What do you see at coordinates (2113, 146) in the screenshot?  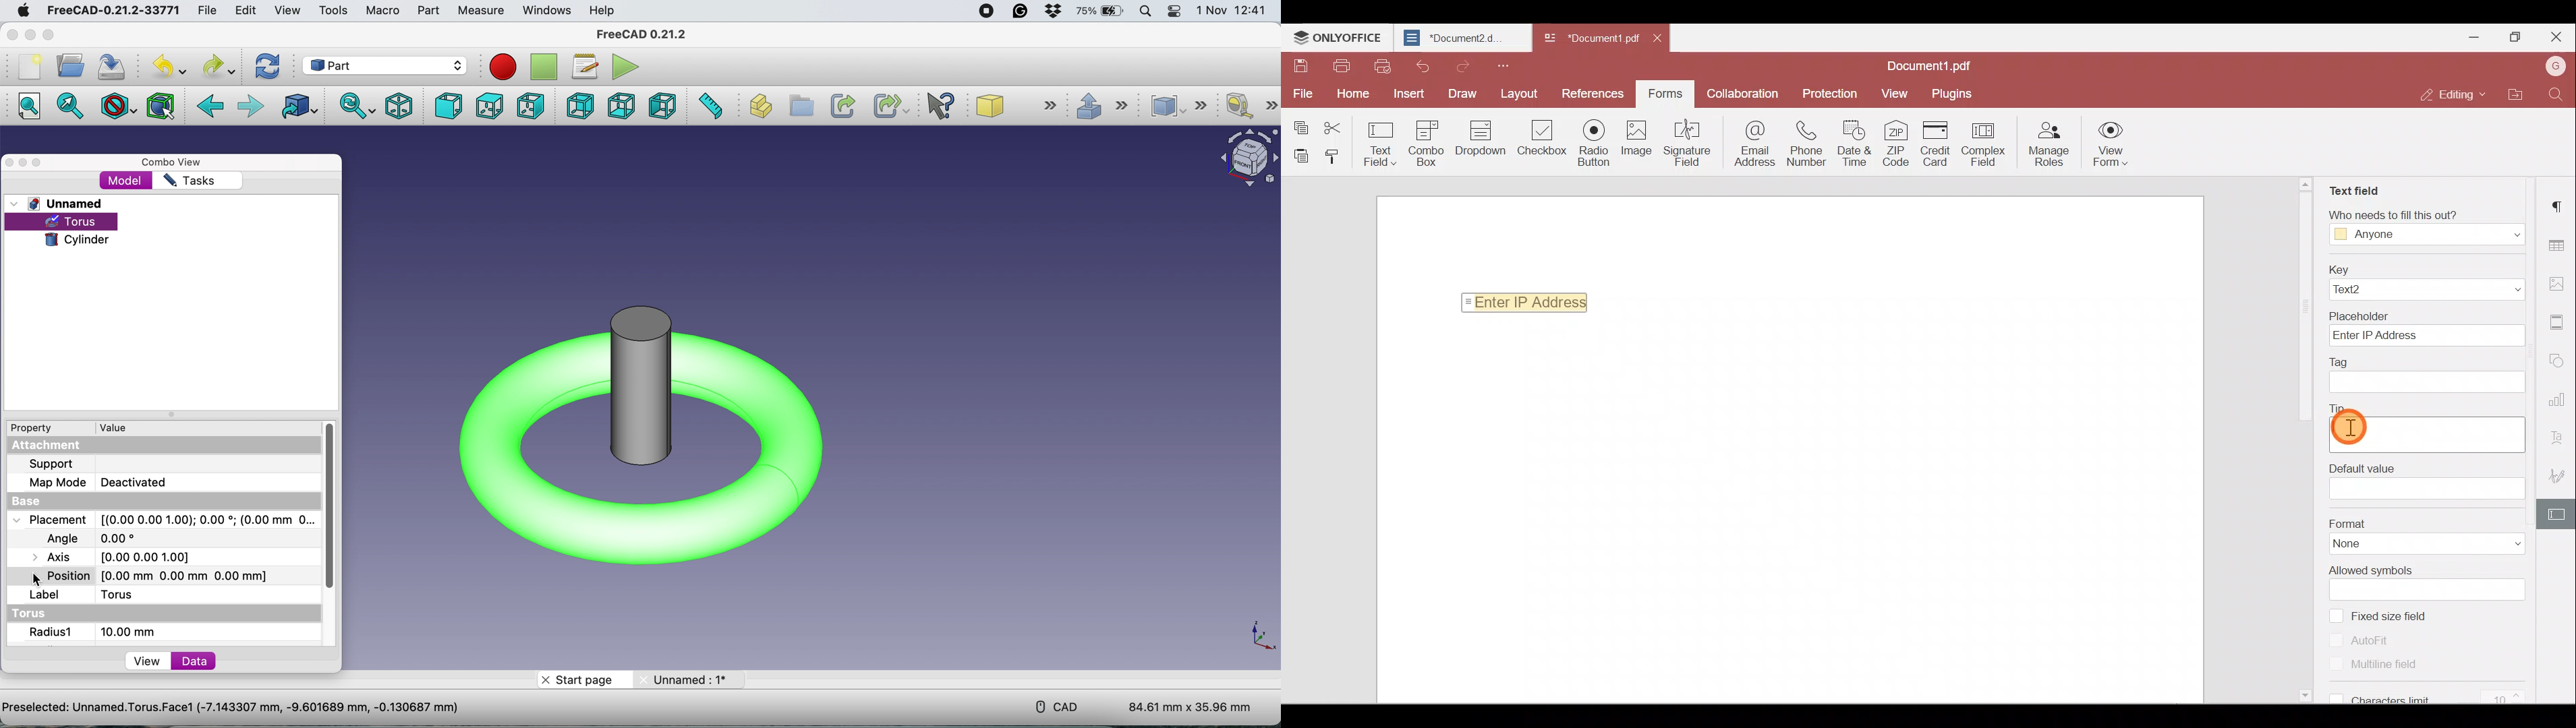 I see `View form` at bounding box center [2113, 146].